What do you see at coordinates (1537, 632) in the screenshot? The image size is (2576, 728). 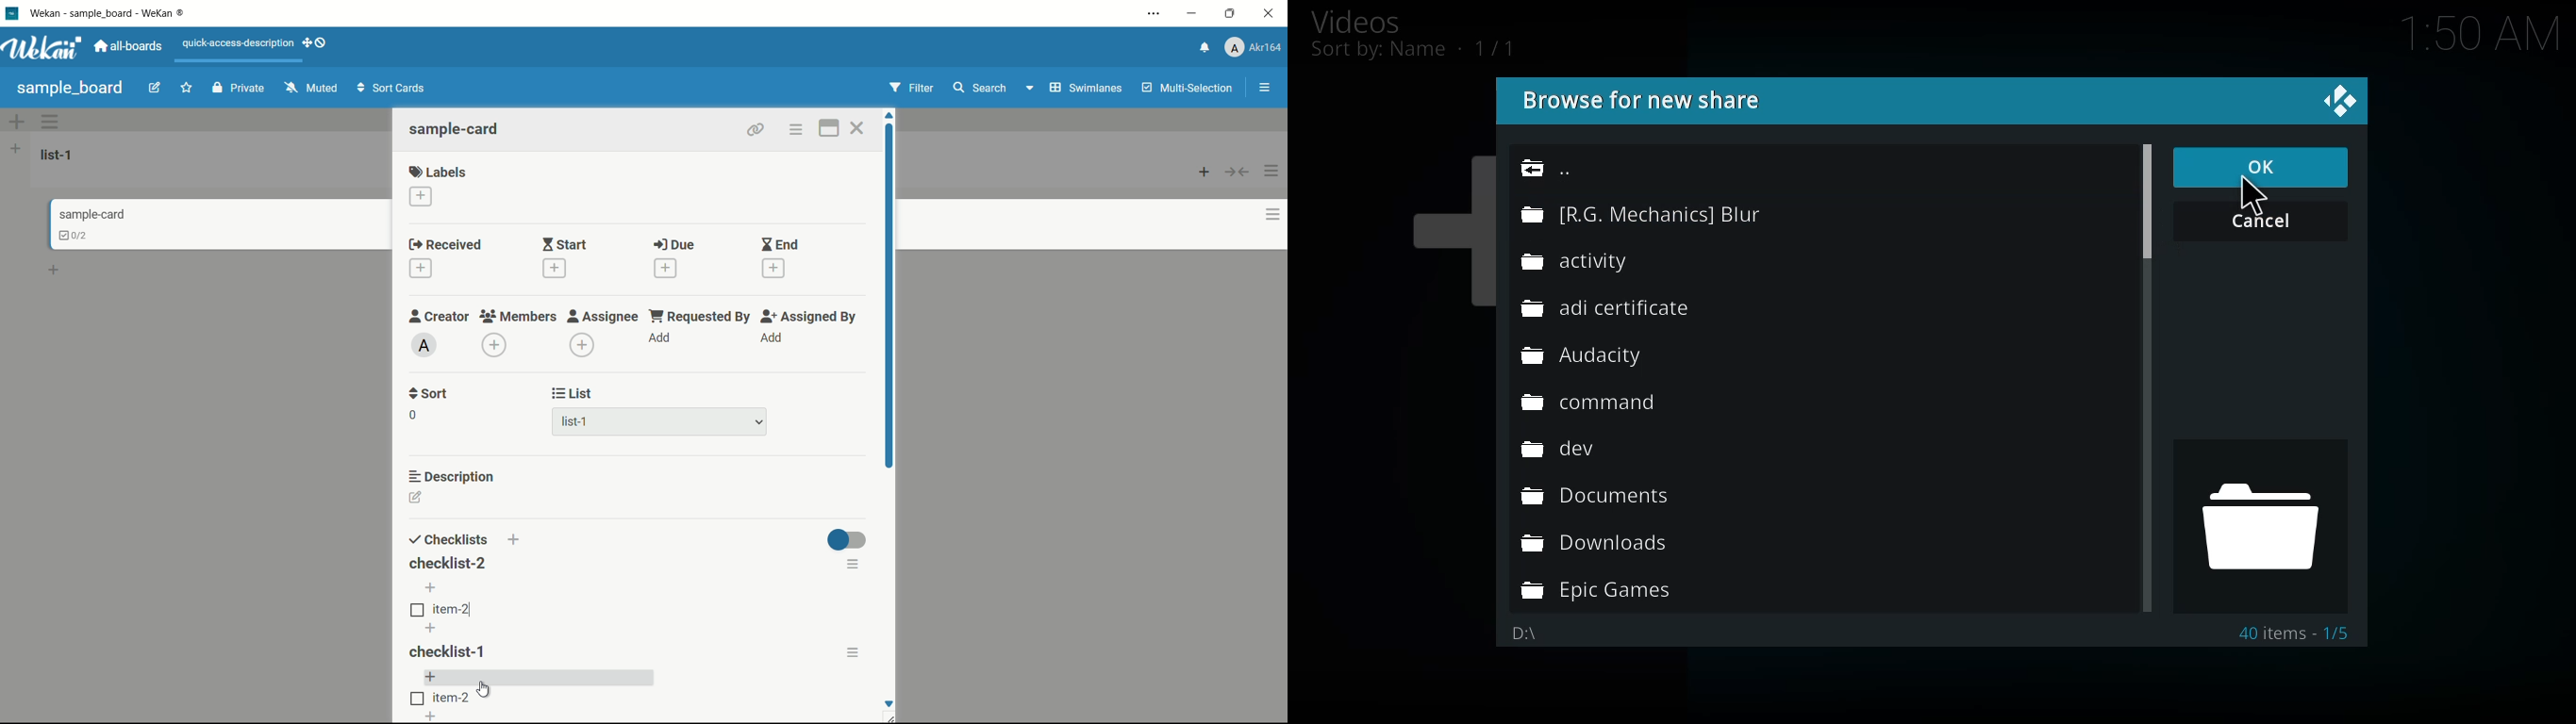 I see `d` at bounding box center [1537, 632].